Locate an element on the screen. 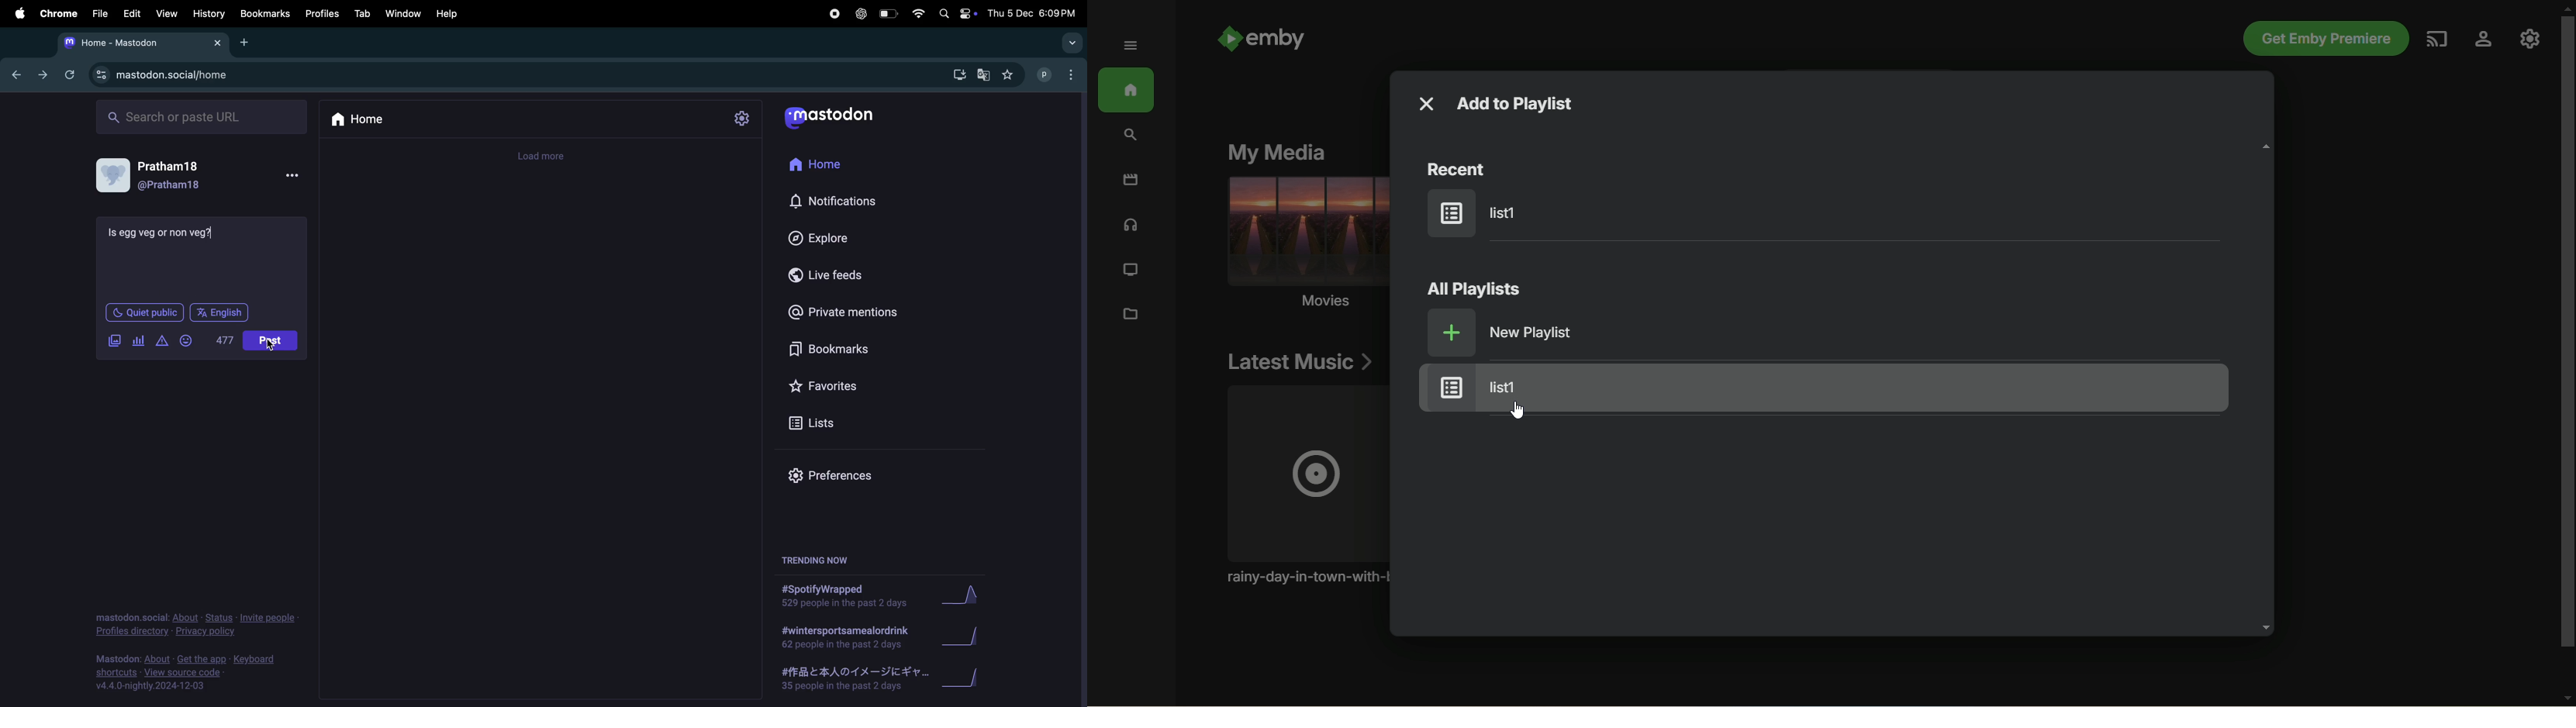 The width and height of the screenshot is (2576, 728). mastdon home is located at coordinates (140, 43).